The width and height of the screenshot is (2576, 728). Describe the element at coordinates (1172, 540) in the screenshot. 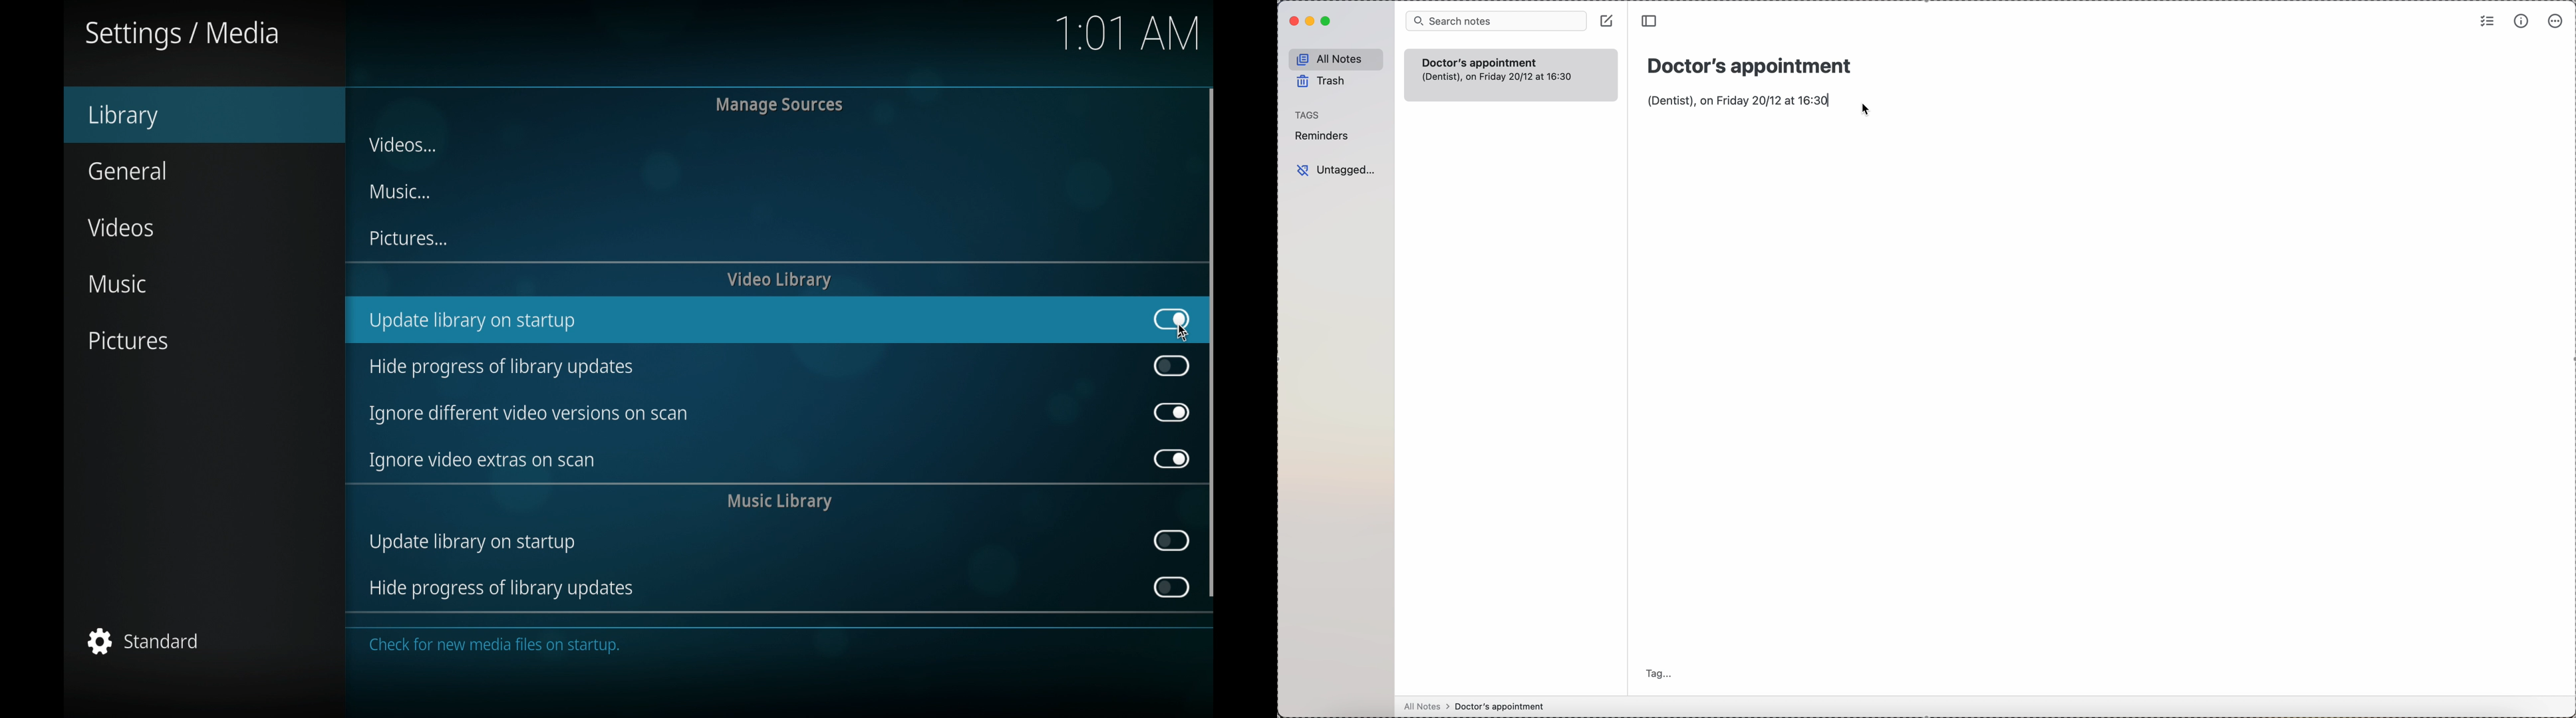

I see `toggle button` at that location.